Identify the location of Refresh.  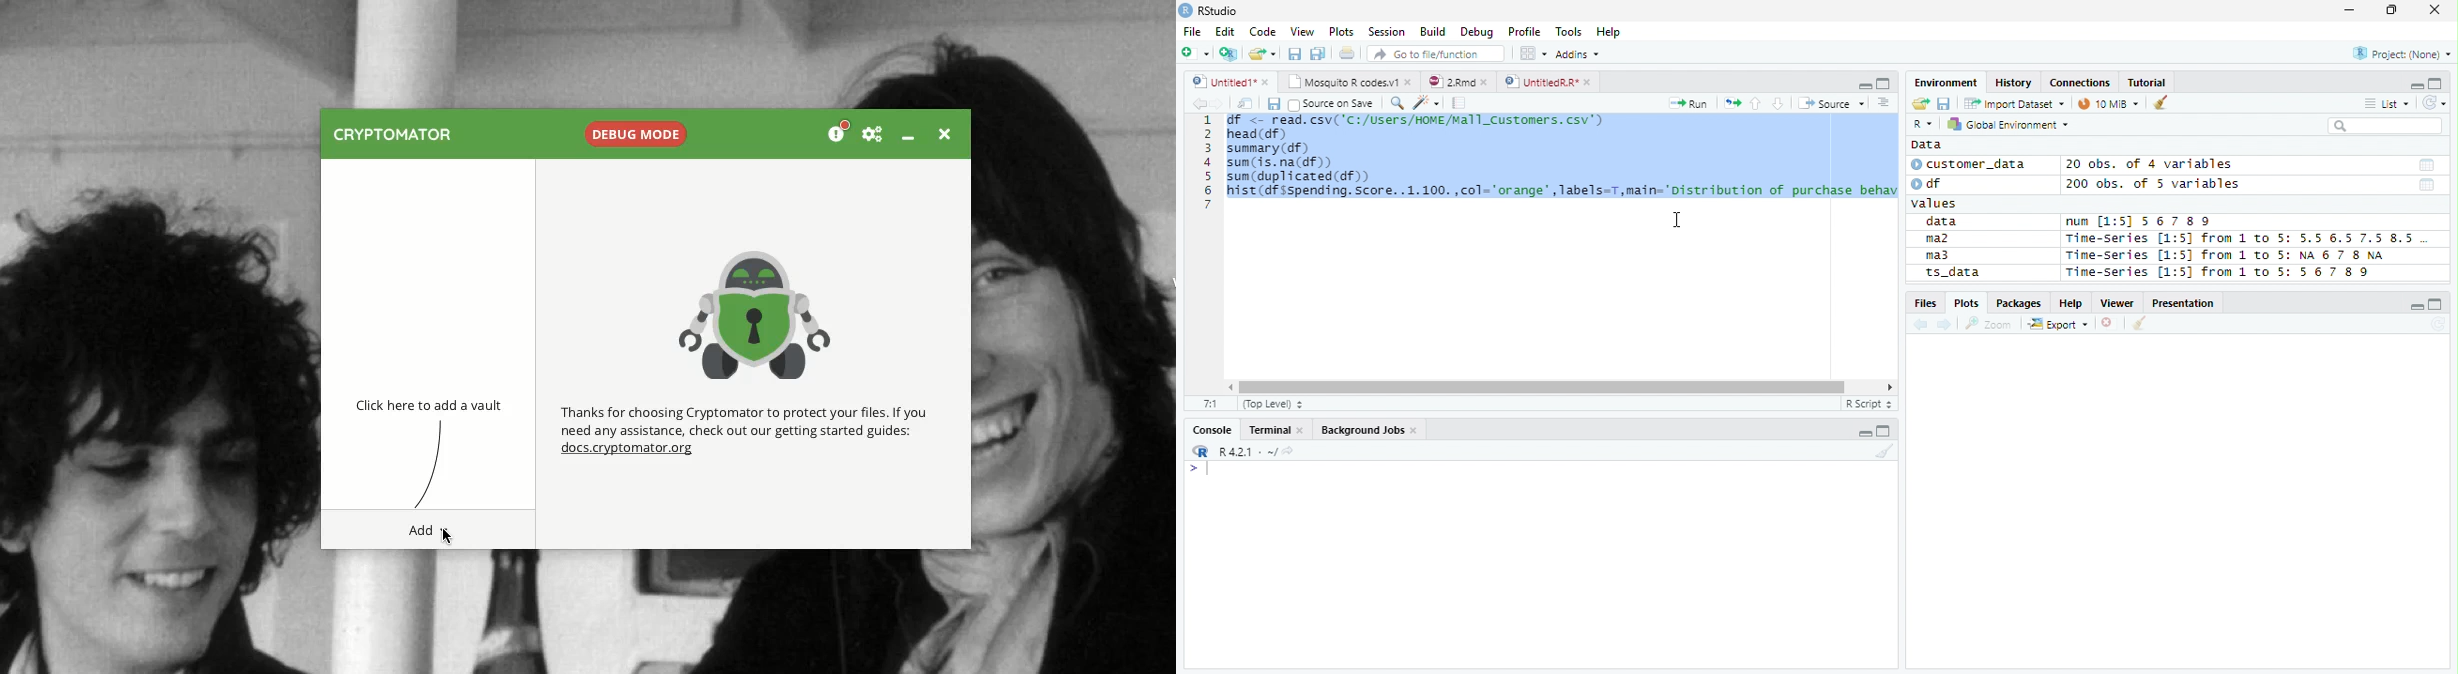
(2439, 325).